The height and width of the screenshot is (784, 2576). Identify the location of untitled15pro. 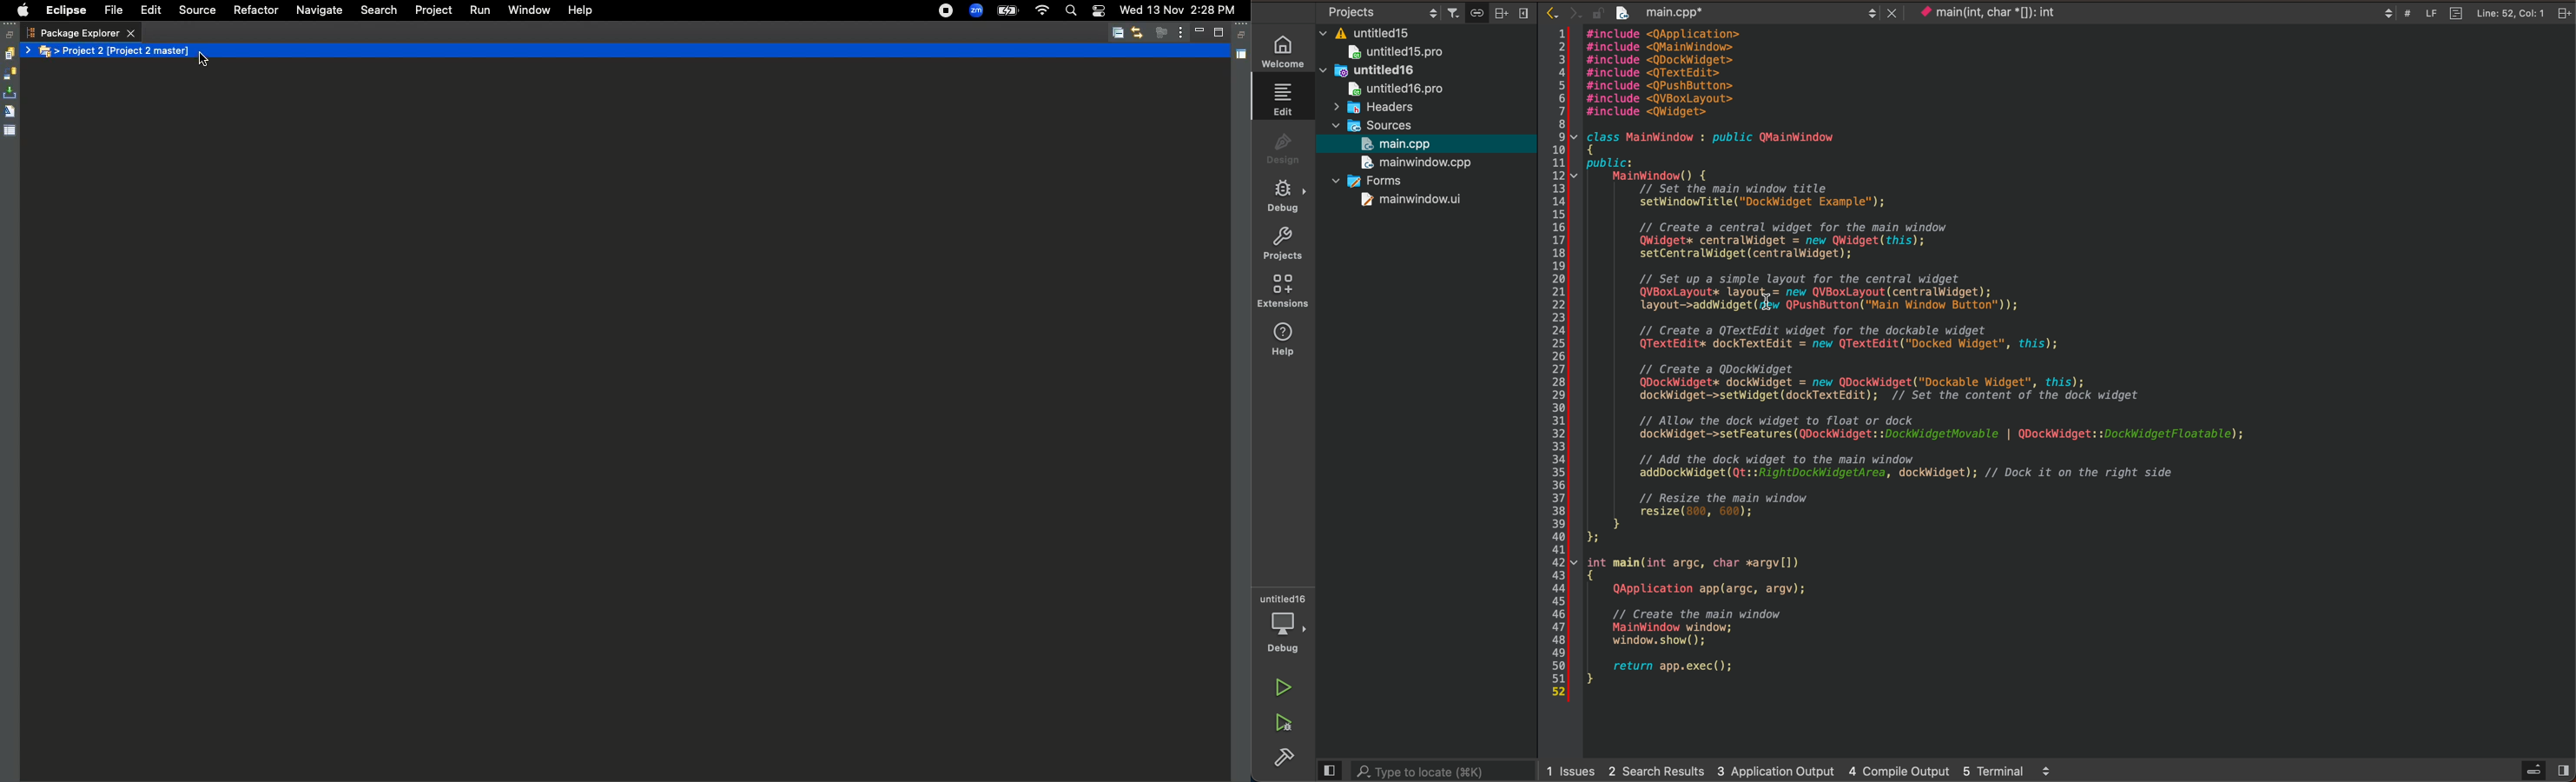
(1398, 53).